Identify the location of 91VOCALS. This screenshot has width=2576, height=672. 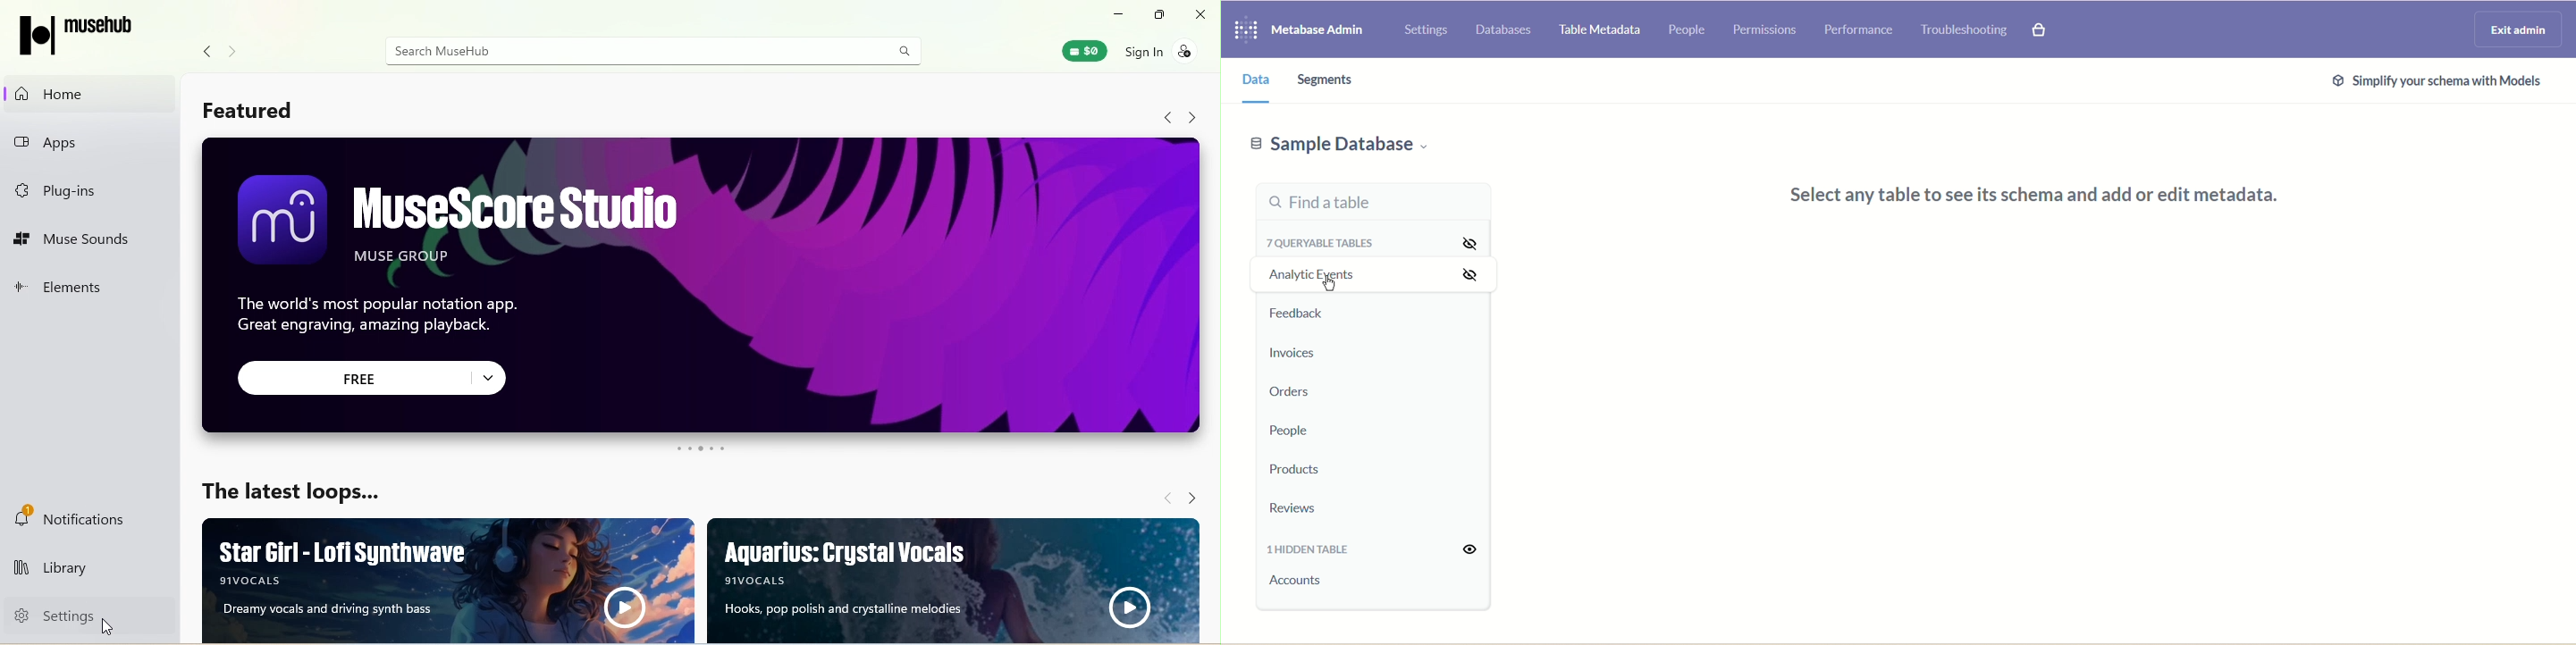
(244, 581).